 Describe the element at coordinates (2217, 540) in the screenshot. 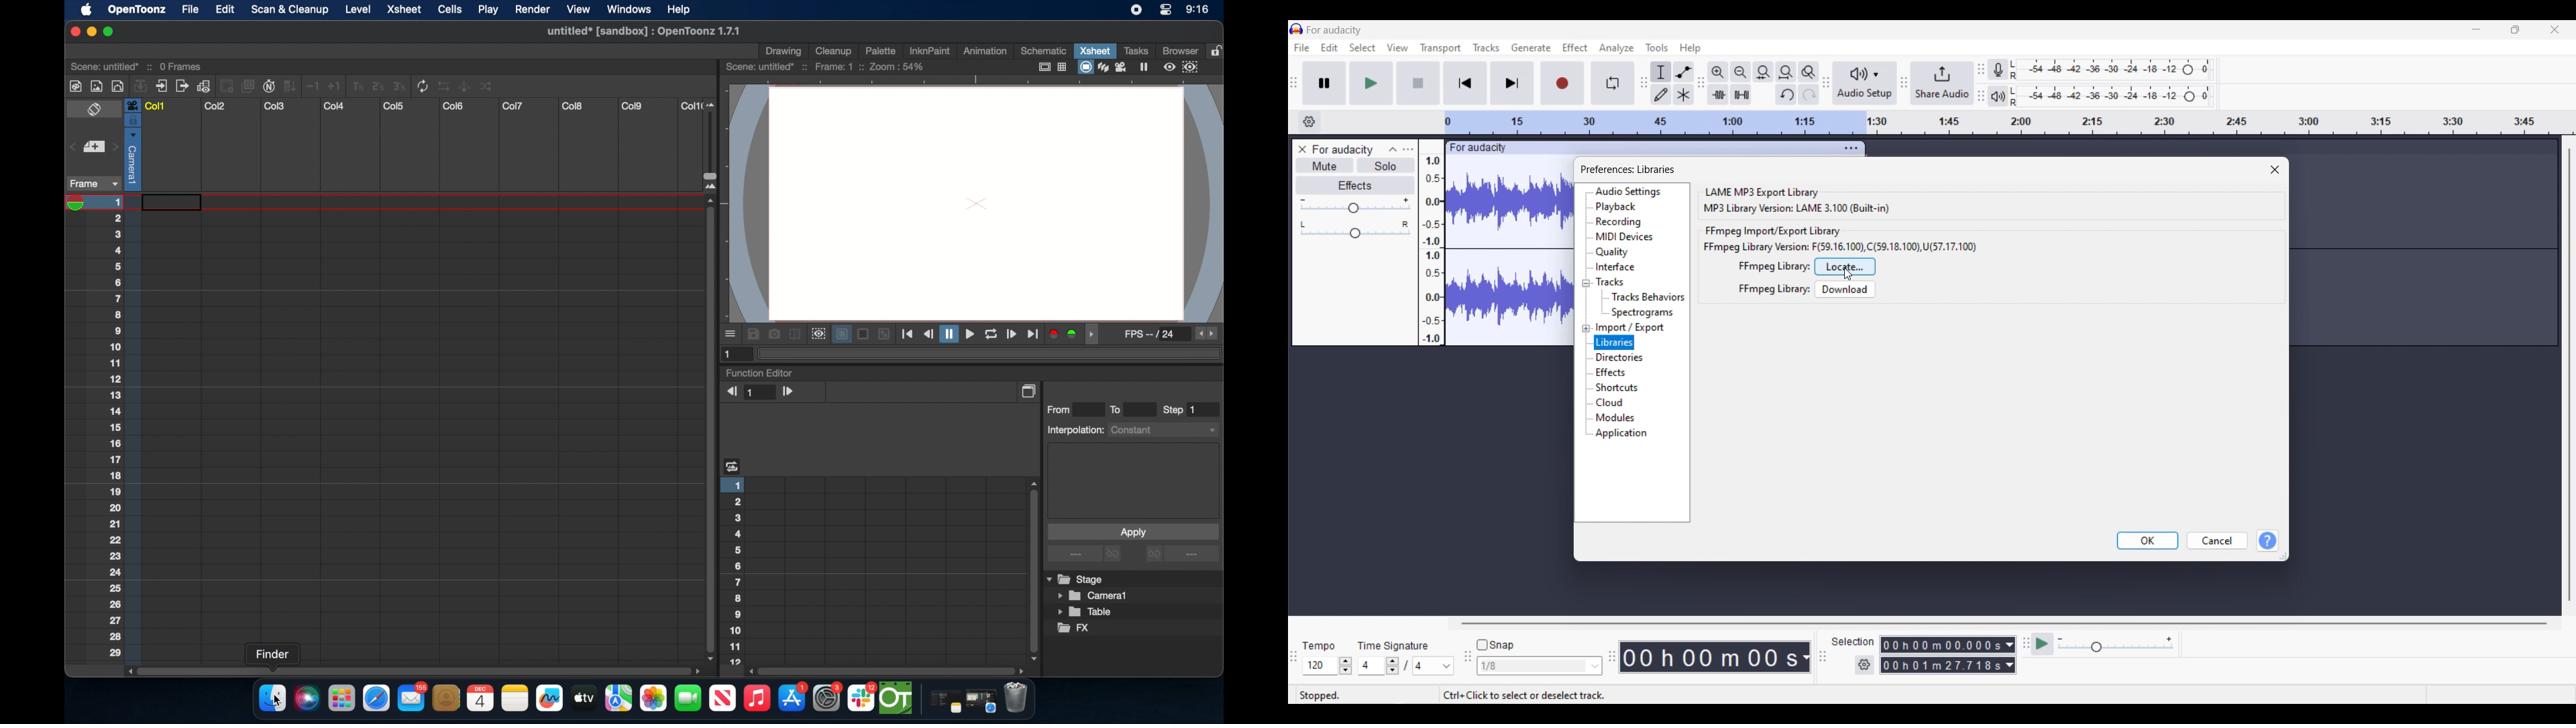

I see `Cancel` at that location.